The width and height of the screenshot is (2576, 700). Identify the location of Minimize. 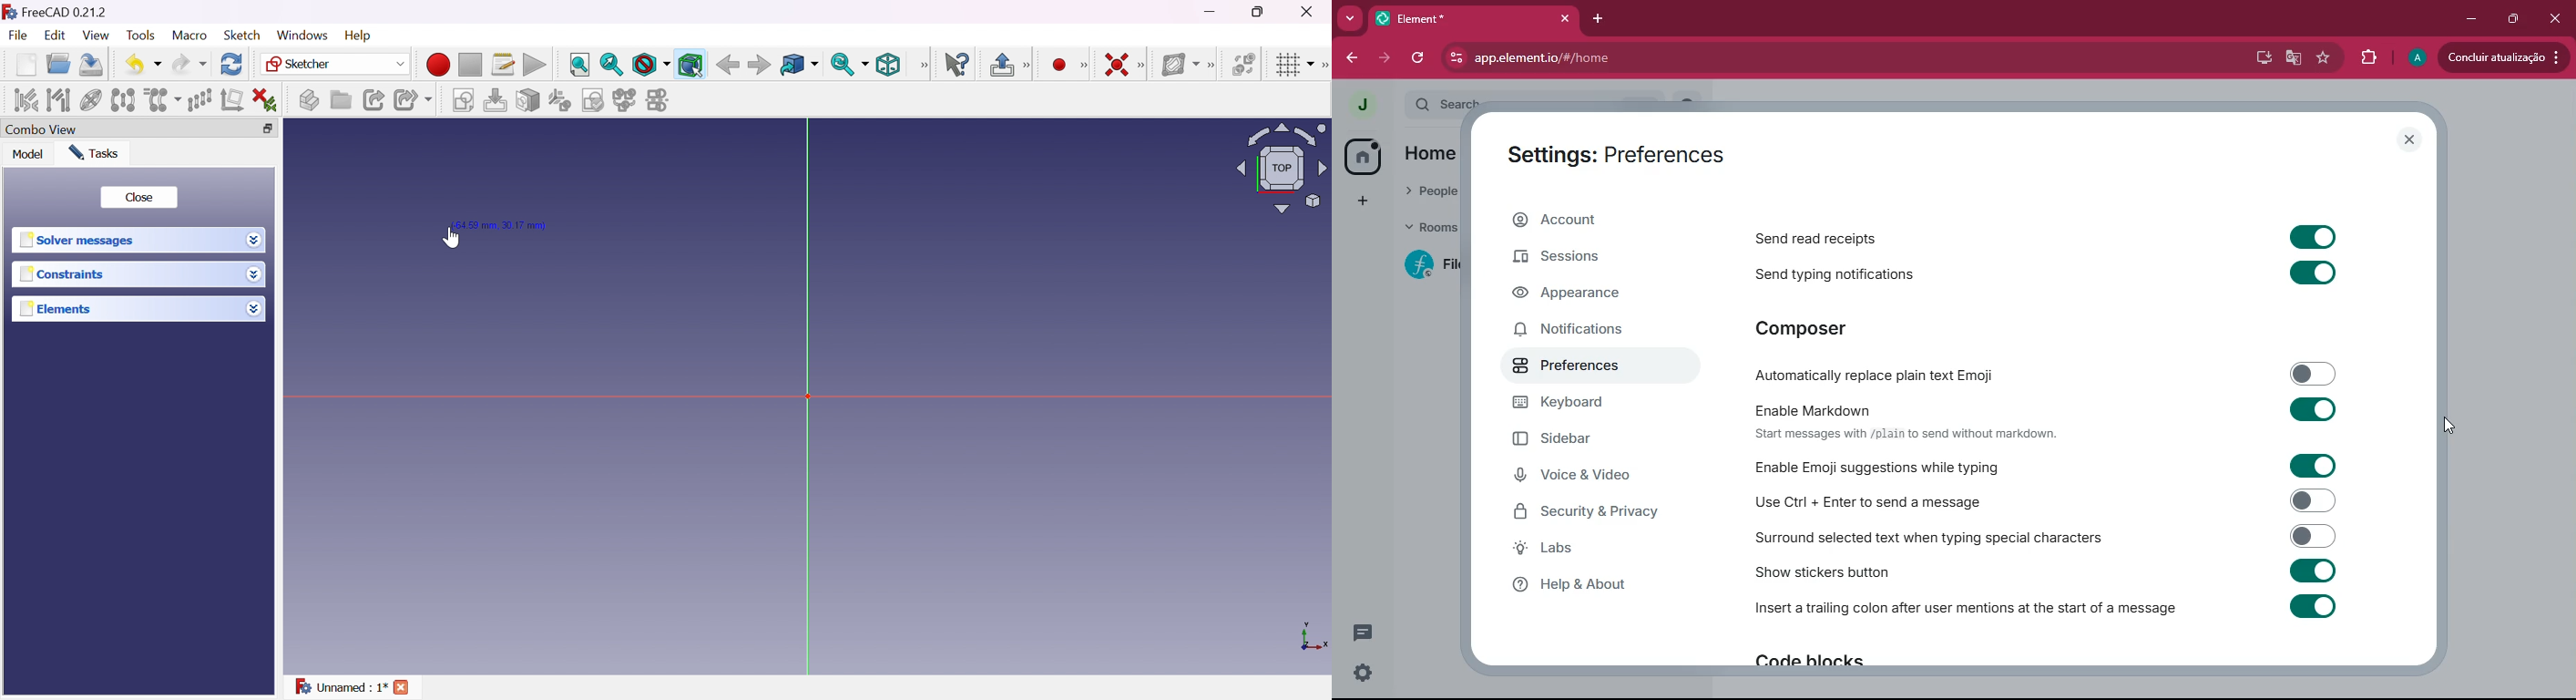
(1211, 11).